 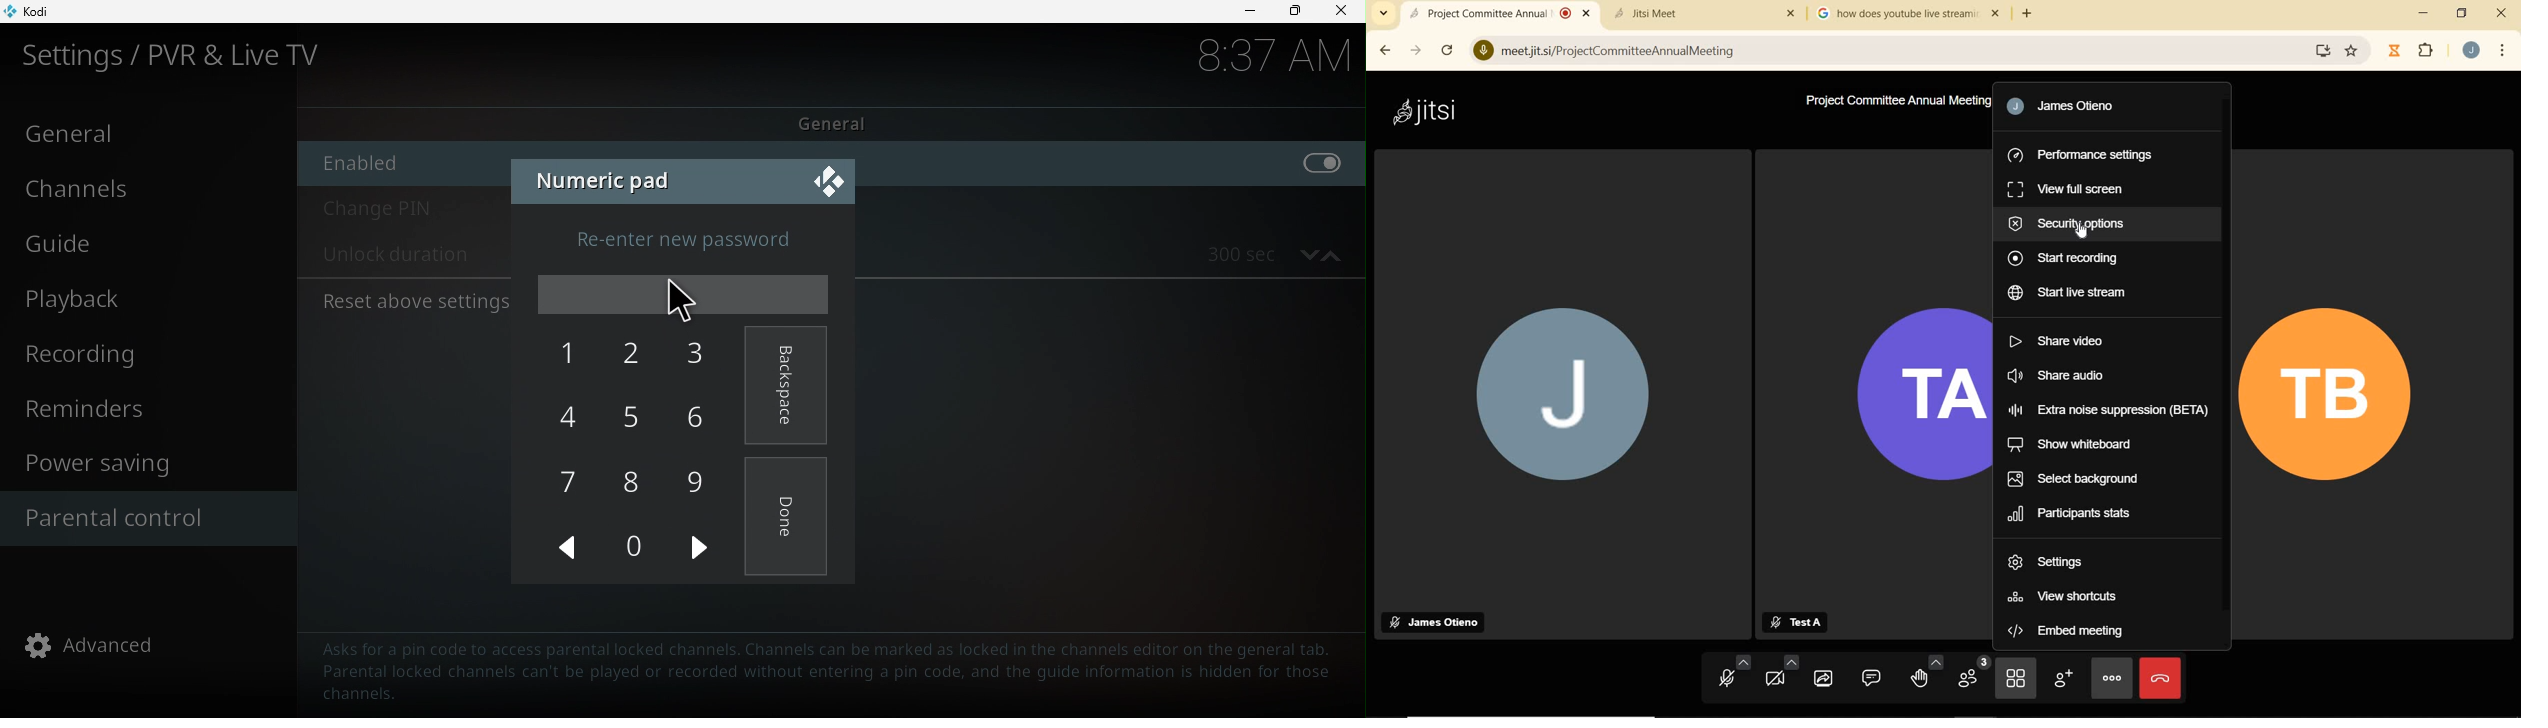 I want to click on SETTINGS, so click(x=2055, y=560).